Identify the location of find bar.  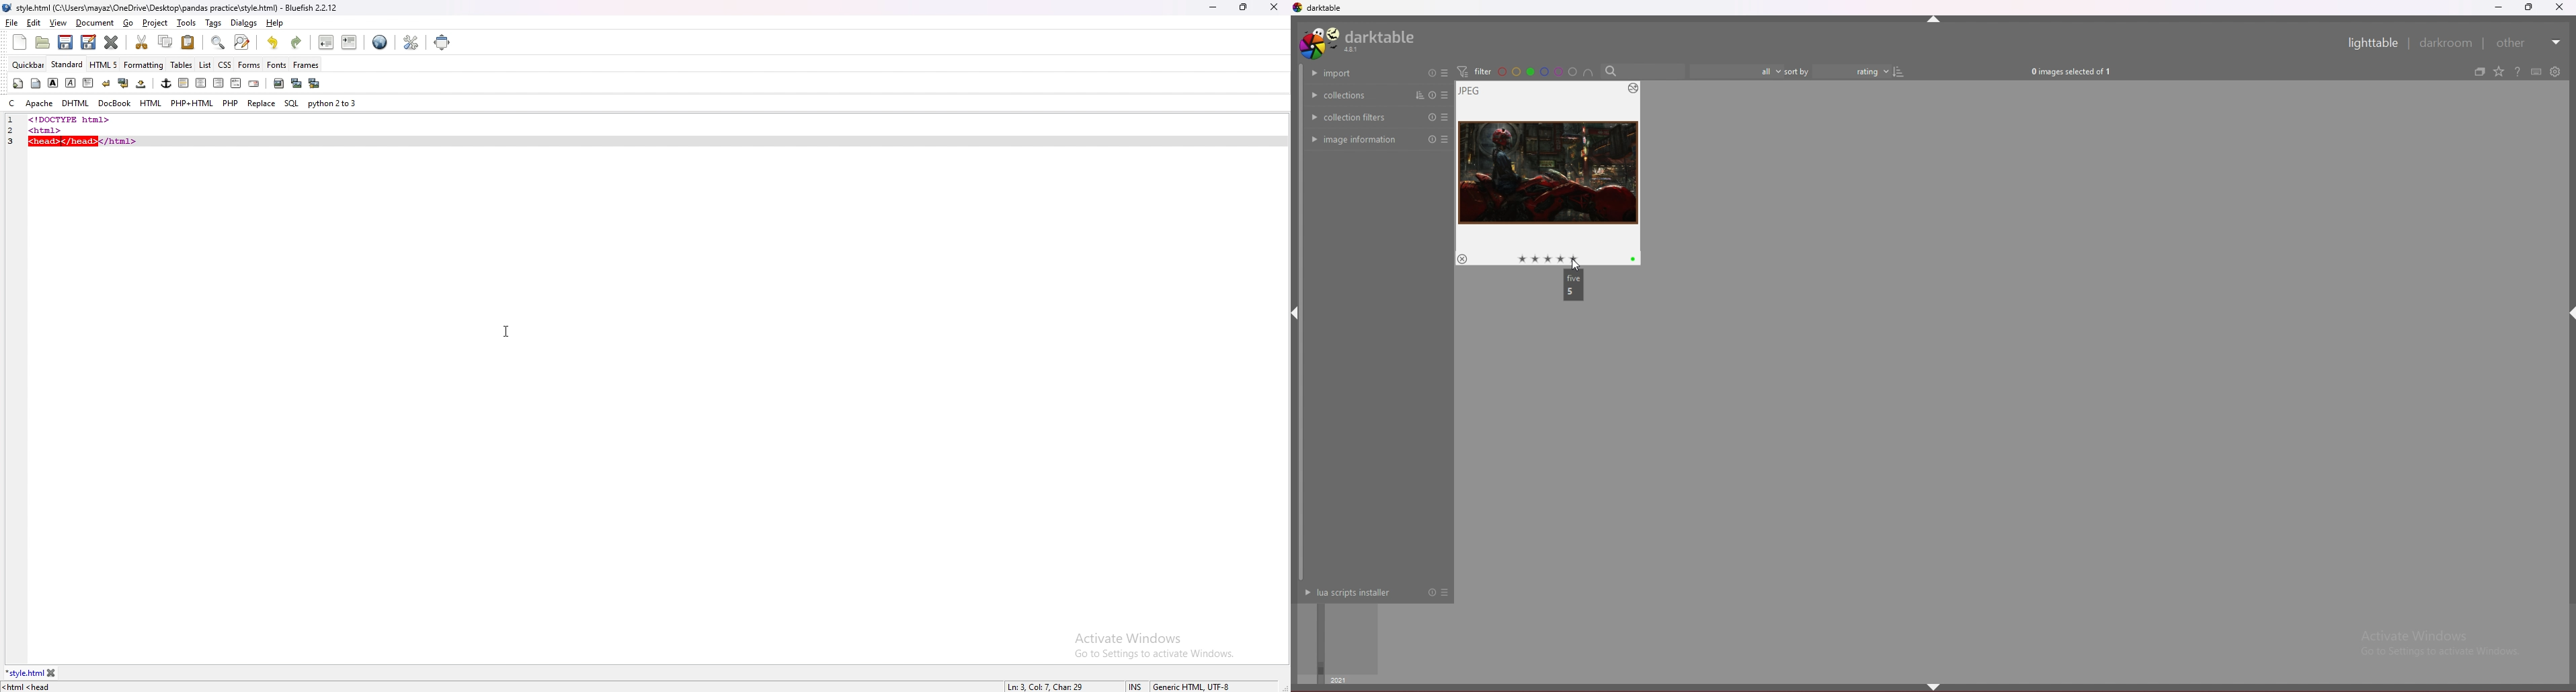
(218, 43).